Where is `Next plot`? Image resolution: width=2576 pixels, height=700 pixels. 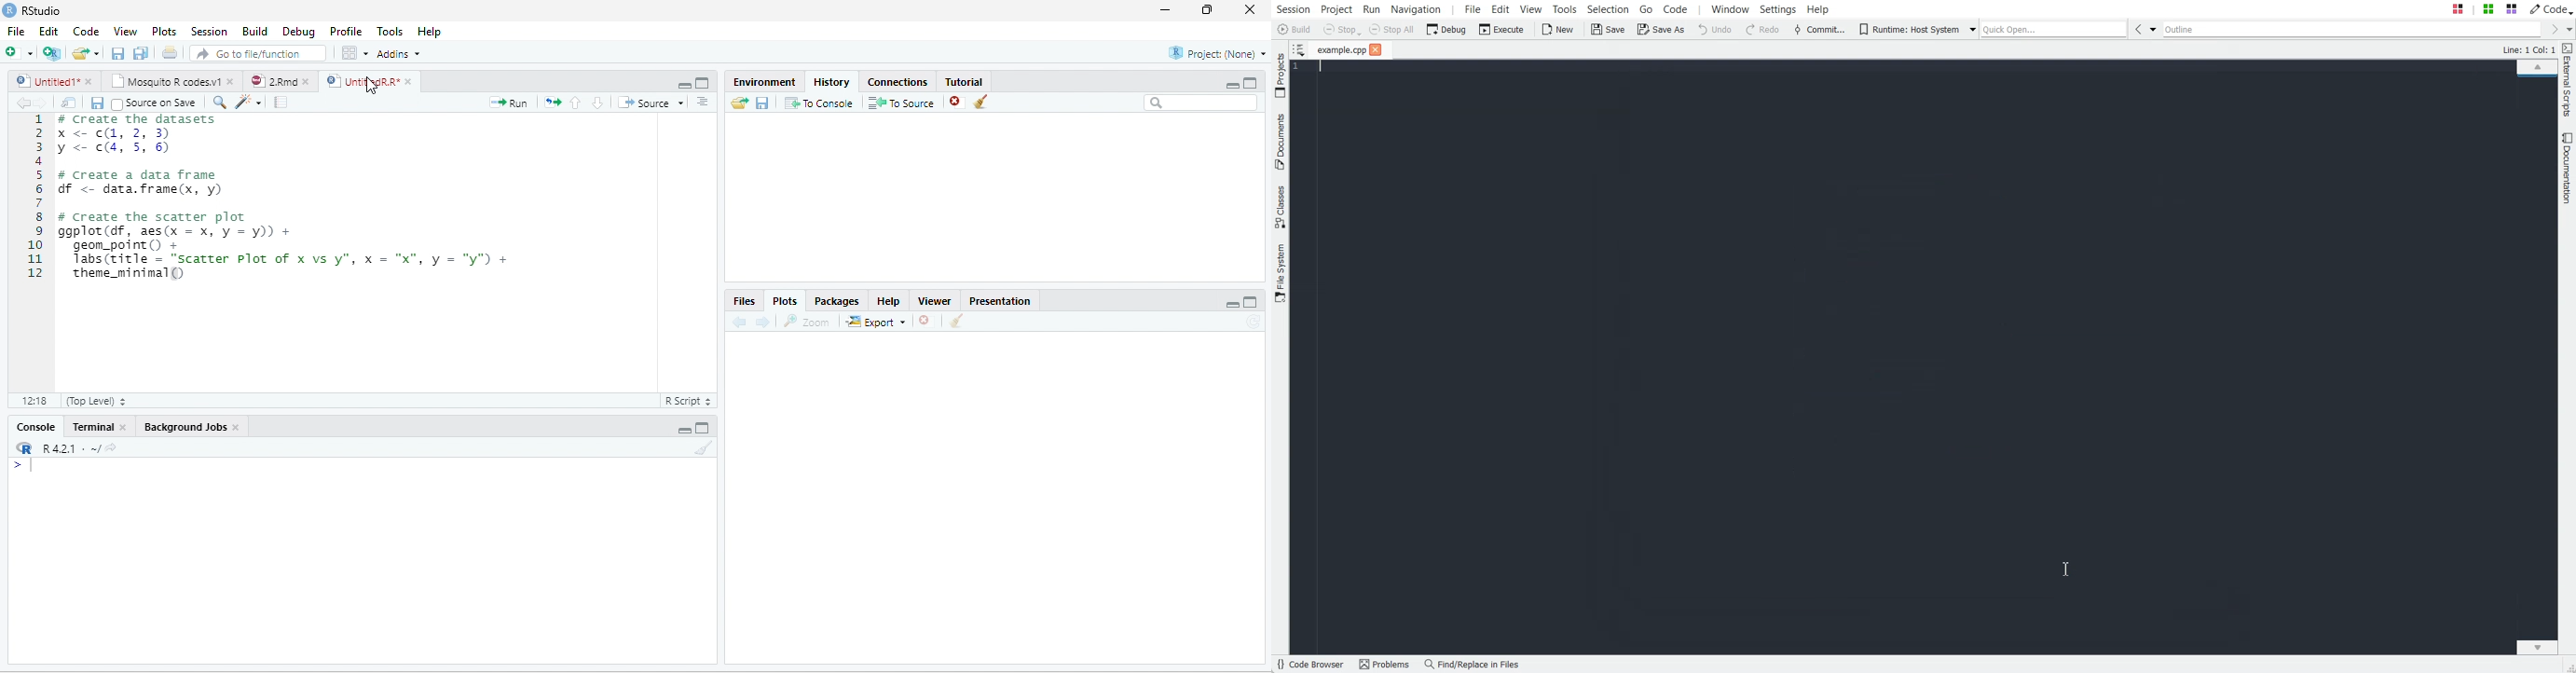
Next plot is located at coordinates (762, 322).